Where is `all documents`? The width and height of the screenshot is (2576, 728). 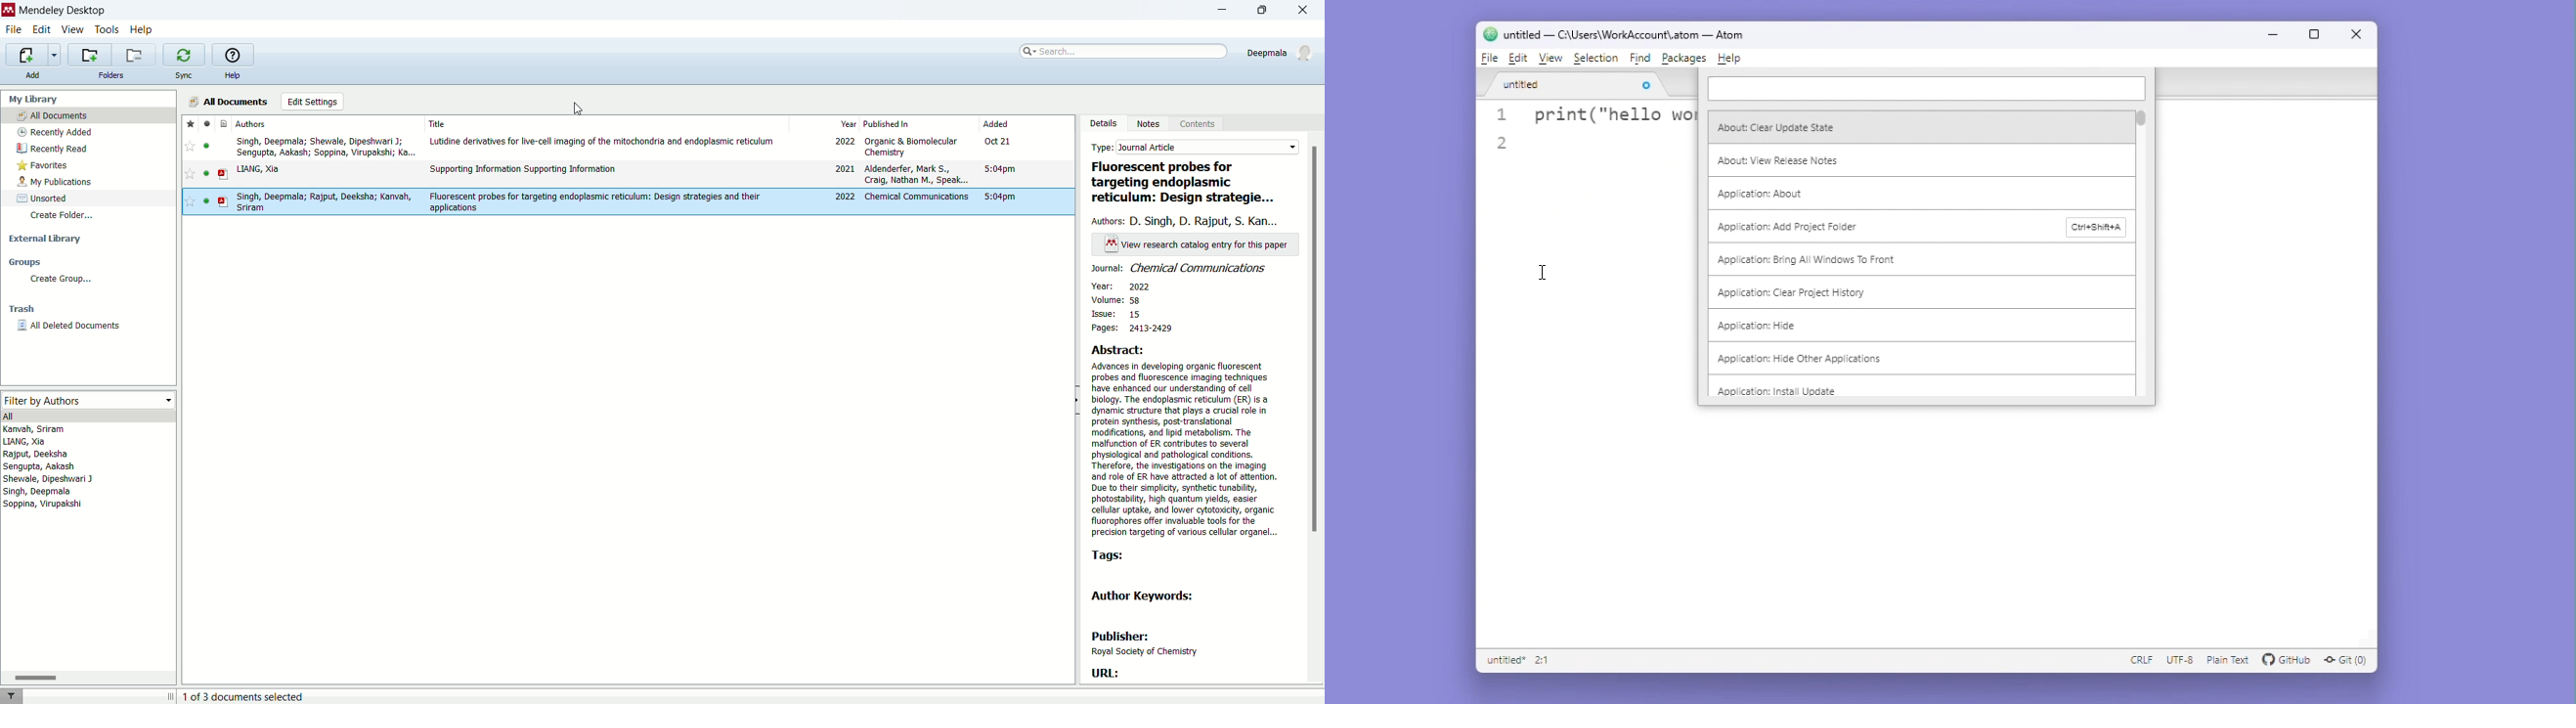 all documents is located at coordinates (229, 100).